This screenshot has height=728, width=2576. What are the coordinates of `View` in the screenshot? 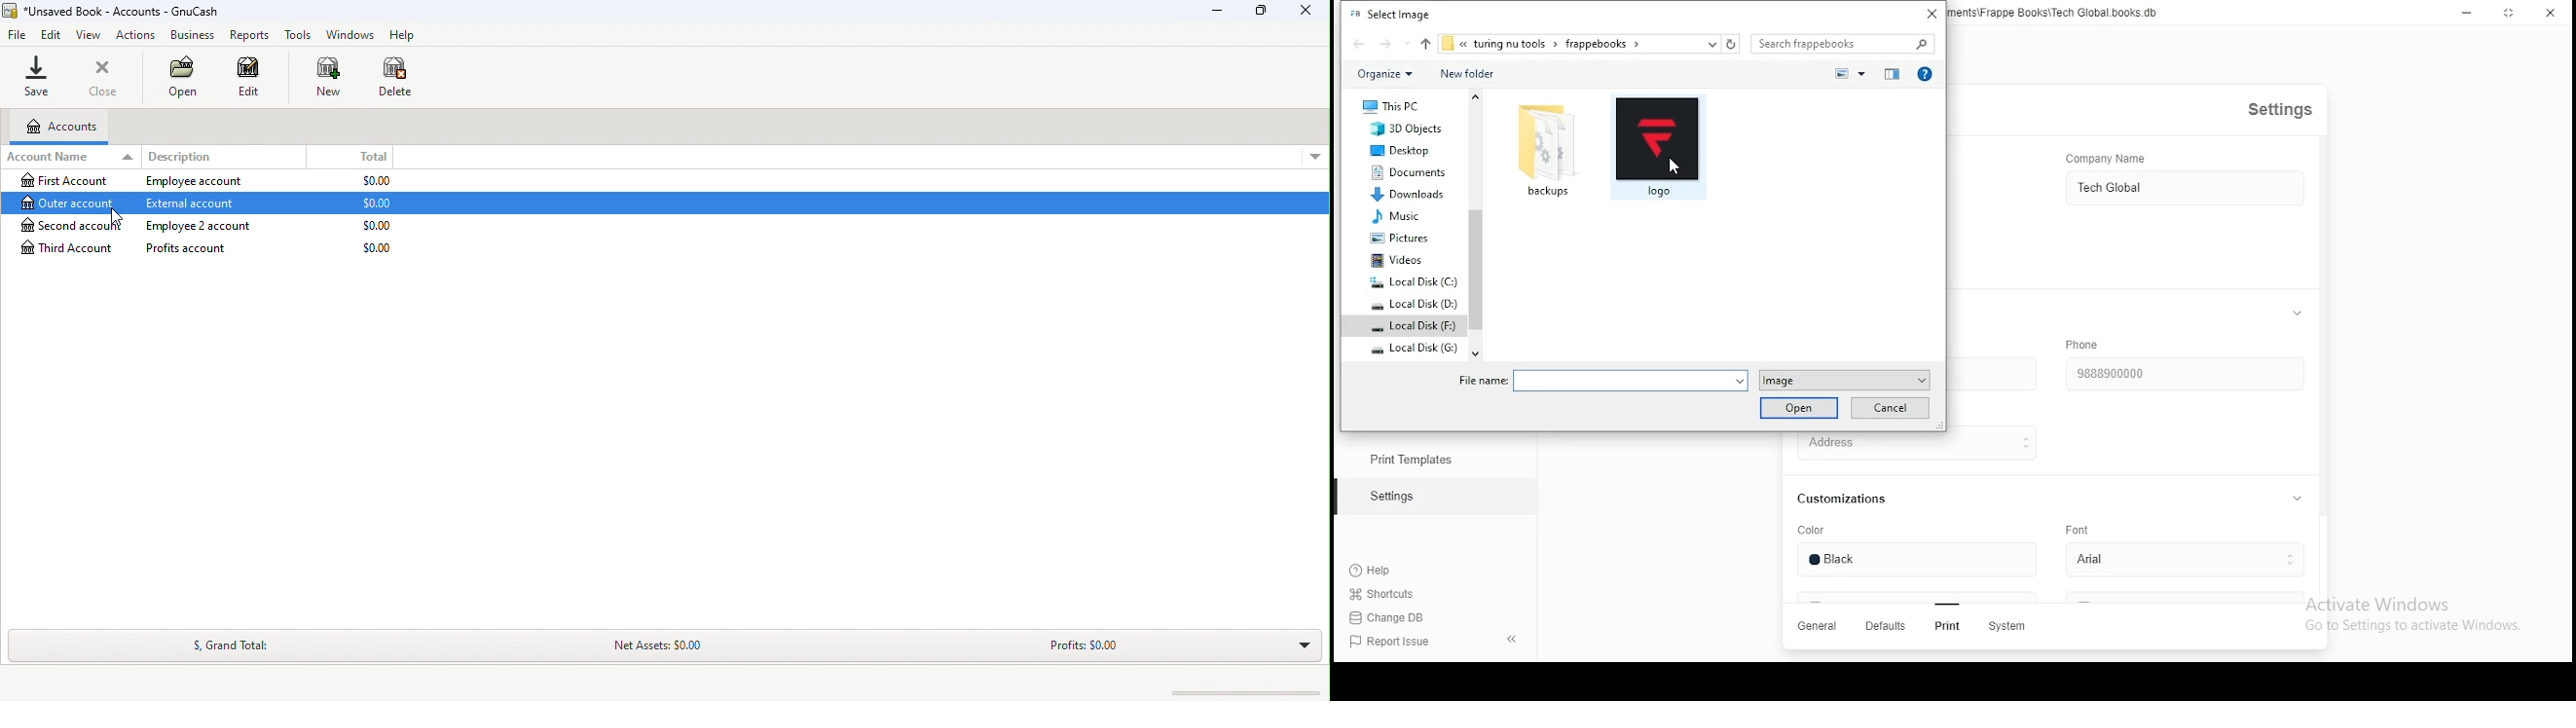 It's located at (90, 34).